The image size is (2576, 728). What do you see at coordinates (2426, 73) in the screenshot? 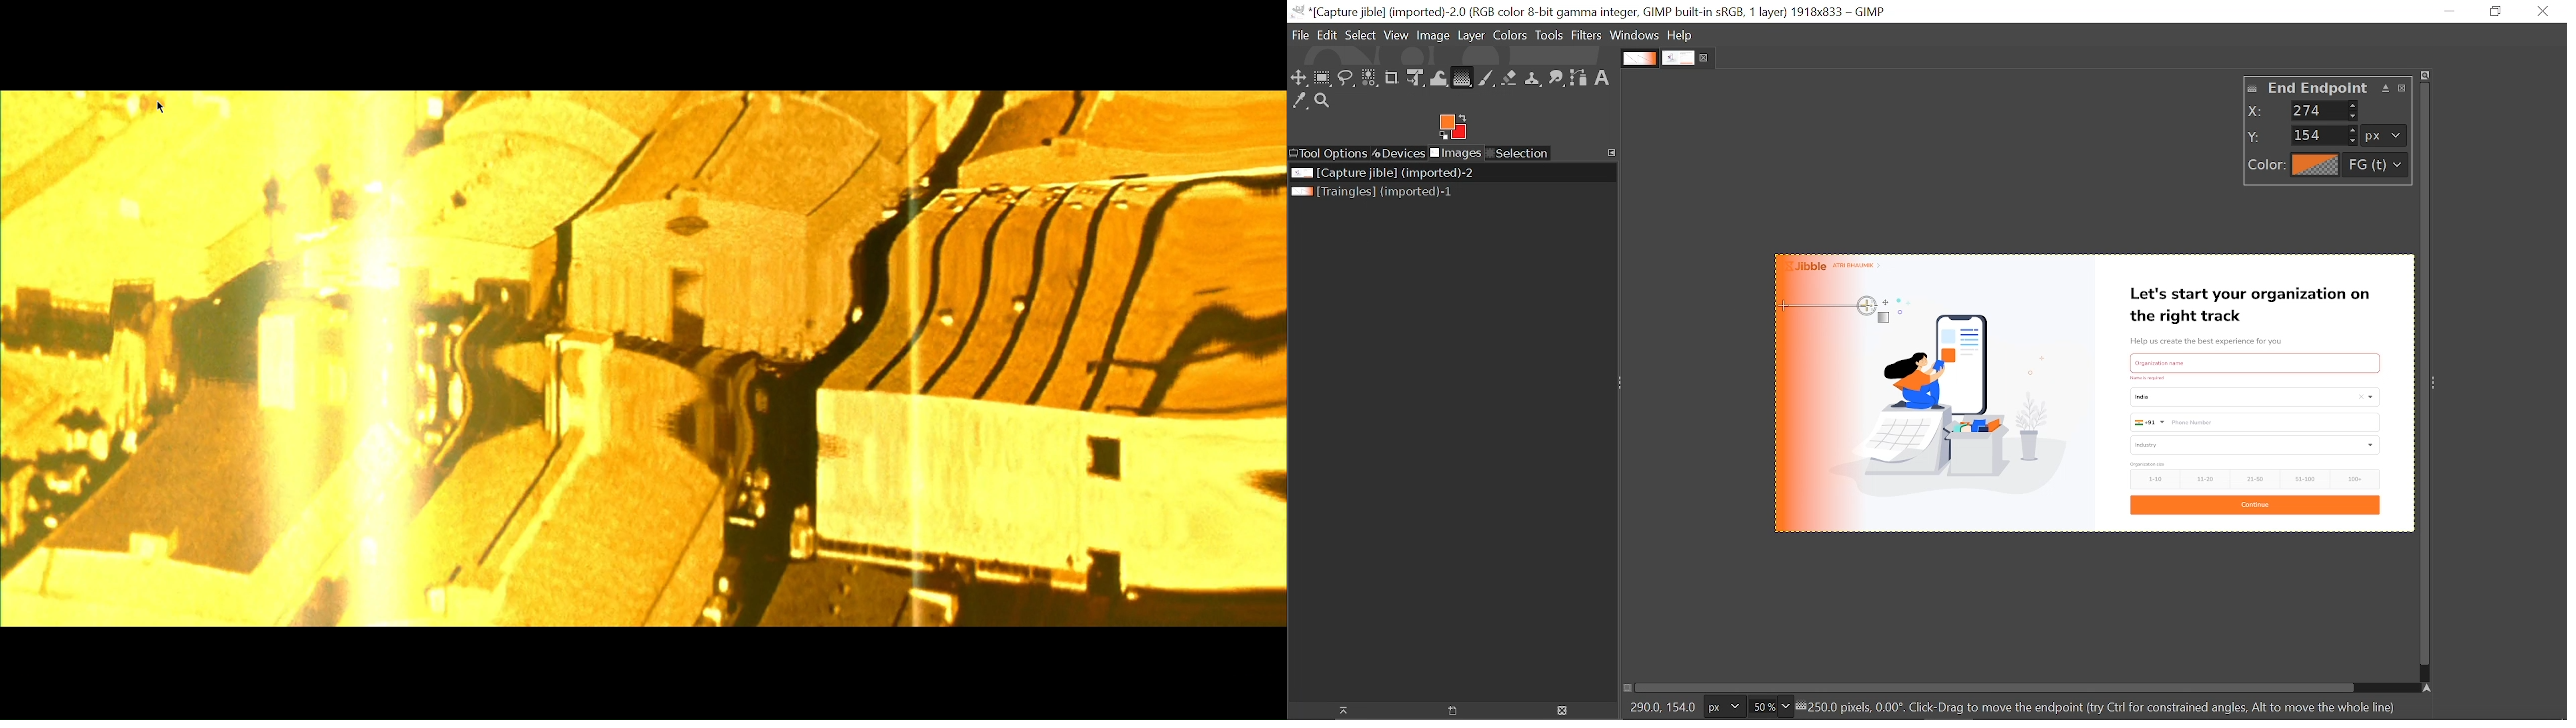
I see `zoom image when window size changes` at bounding box center [2426, 73].